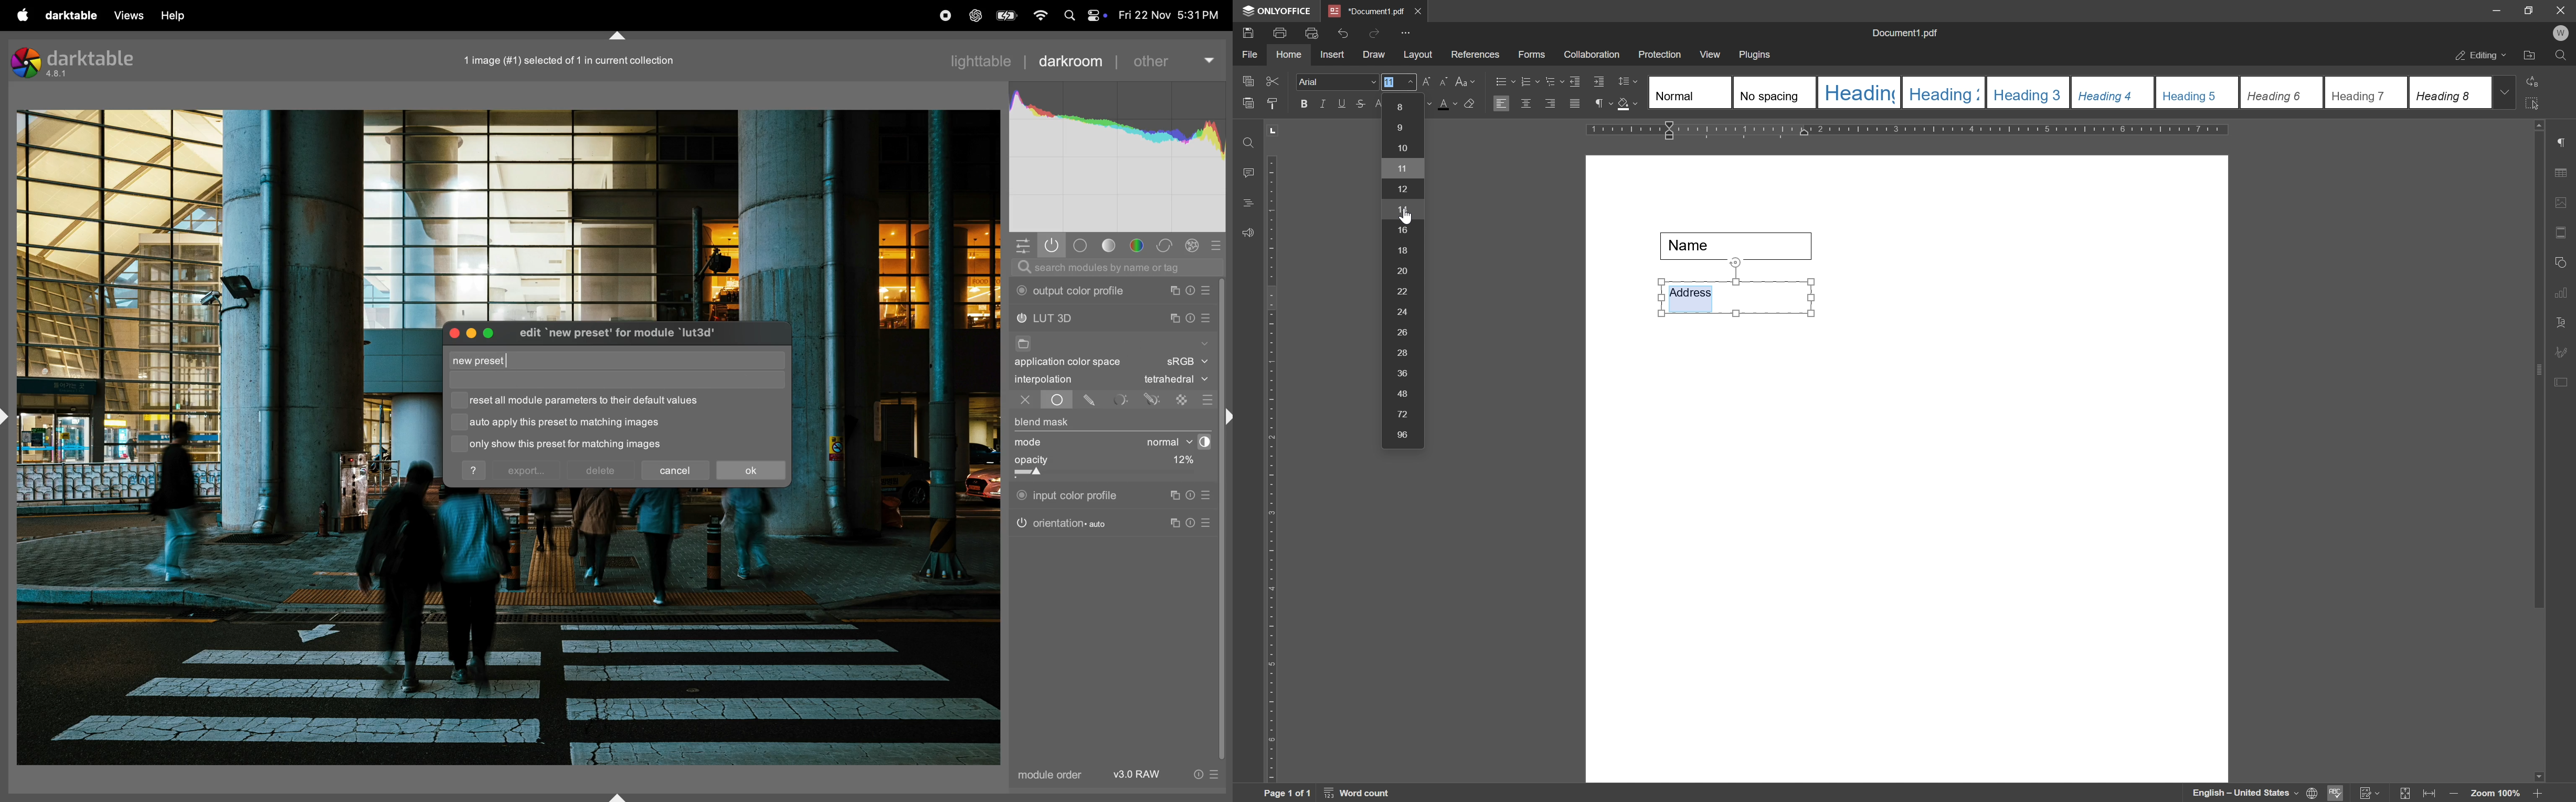 Image resolution: width=2576 pixels, height=812 pixels. I want to click on text art settings, so click(2565, 323).